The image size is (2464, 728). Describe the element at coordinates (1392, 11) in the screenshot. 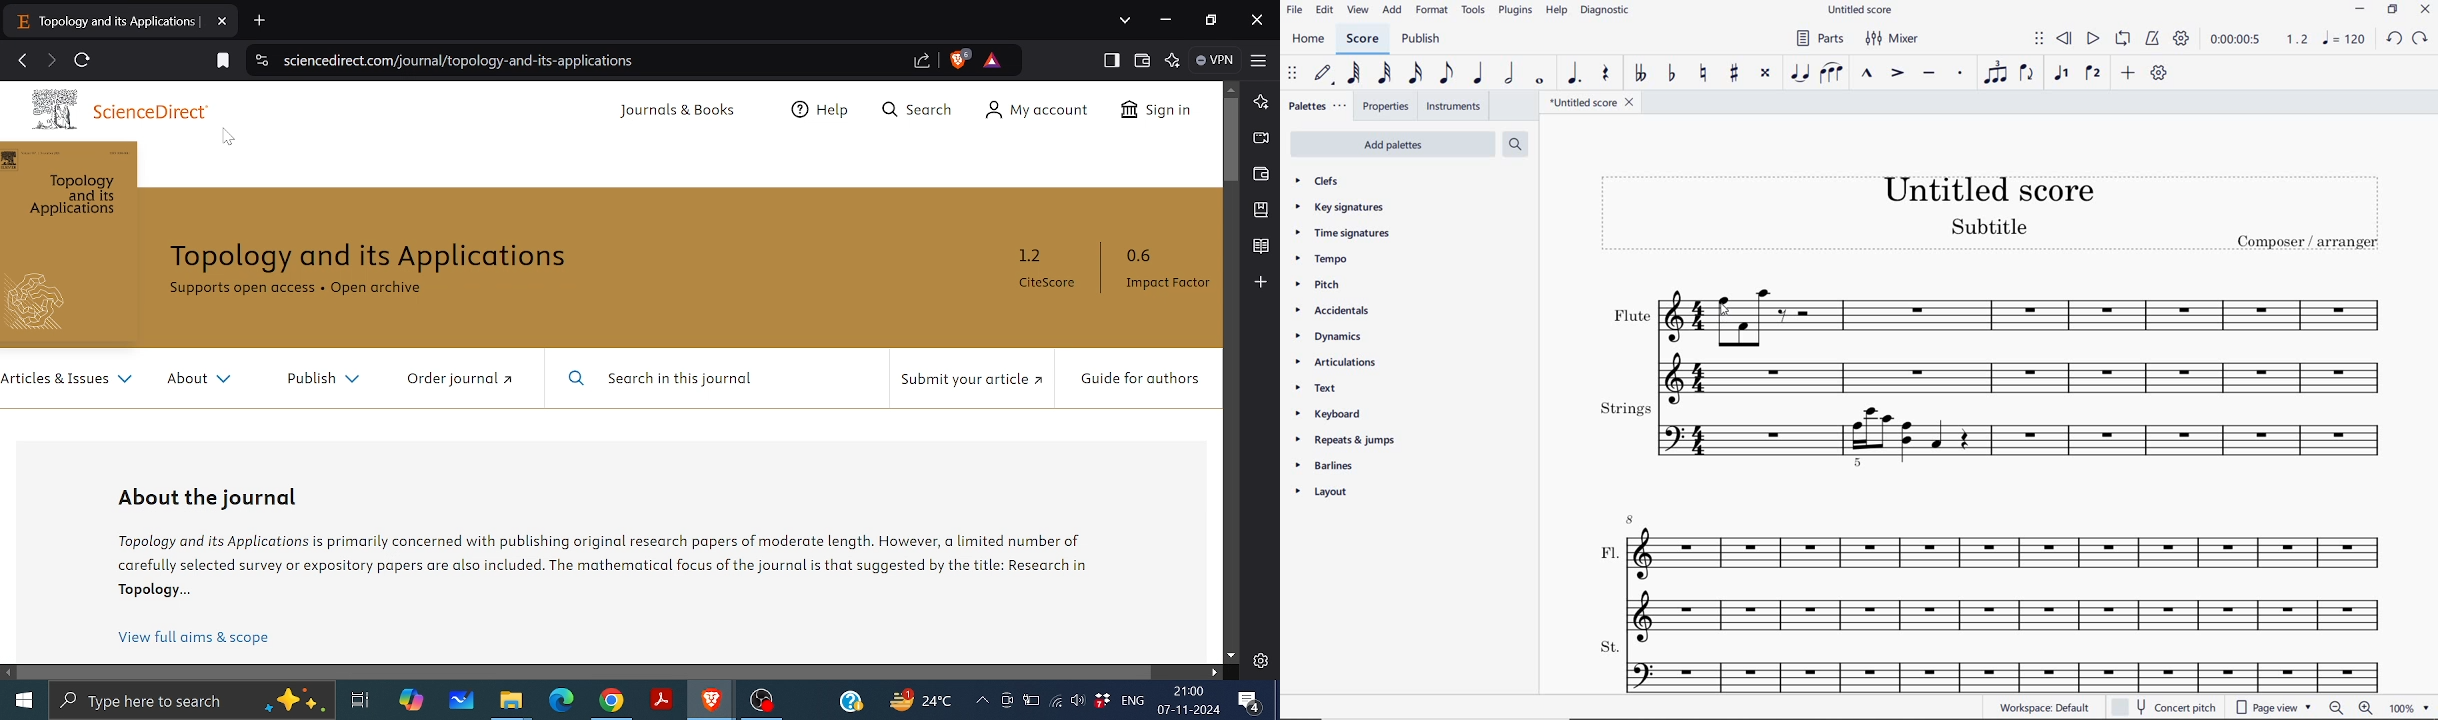

I see `add` at that location.